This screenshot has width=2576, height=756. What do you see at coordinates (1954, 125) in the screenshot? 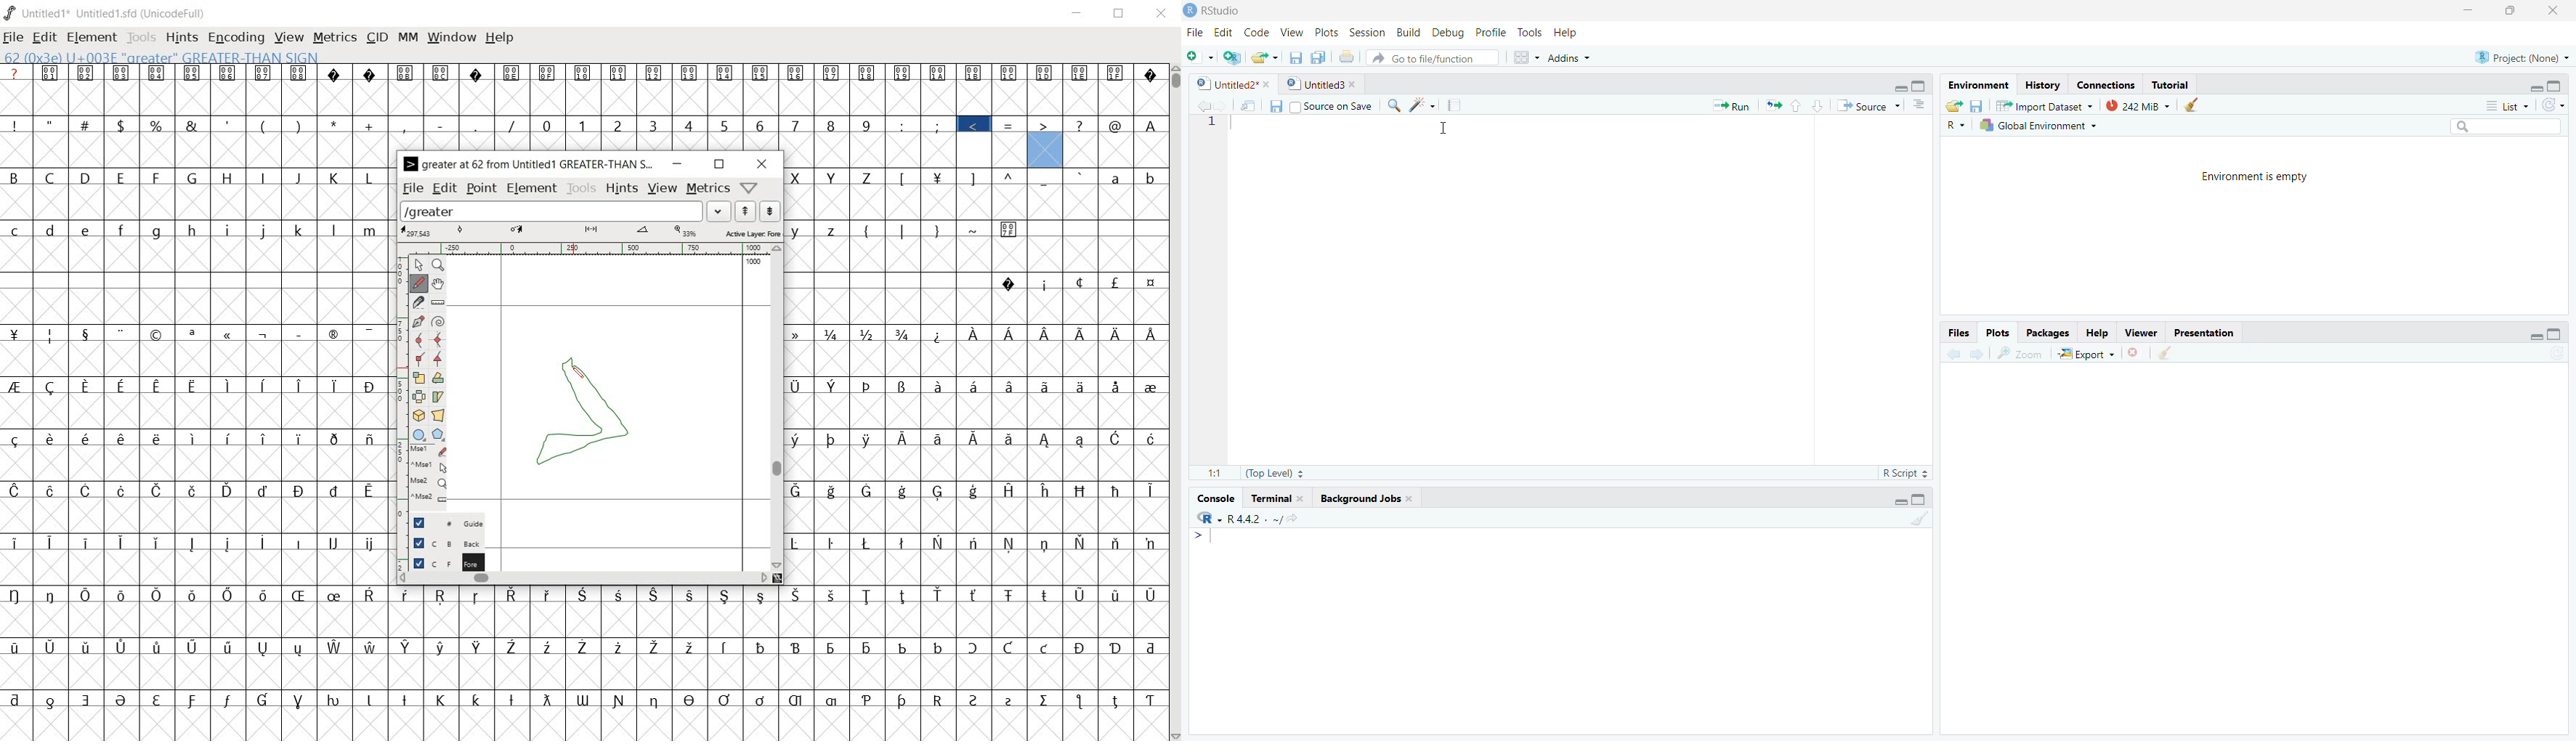
I see `R` at bounding box center [1954, 125].